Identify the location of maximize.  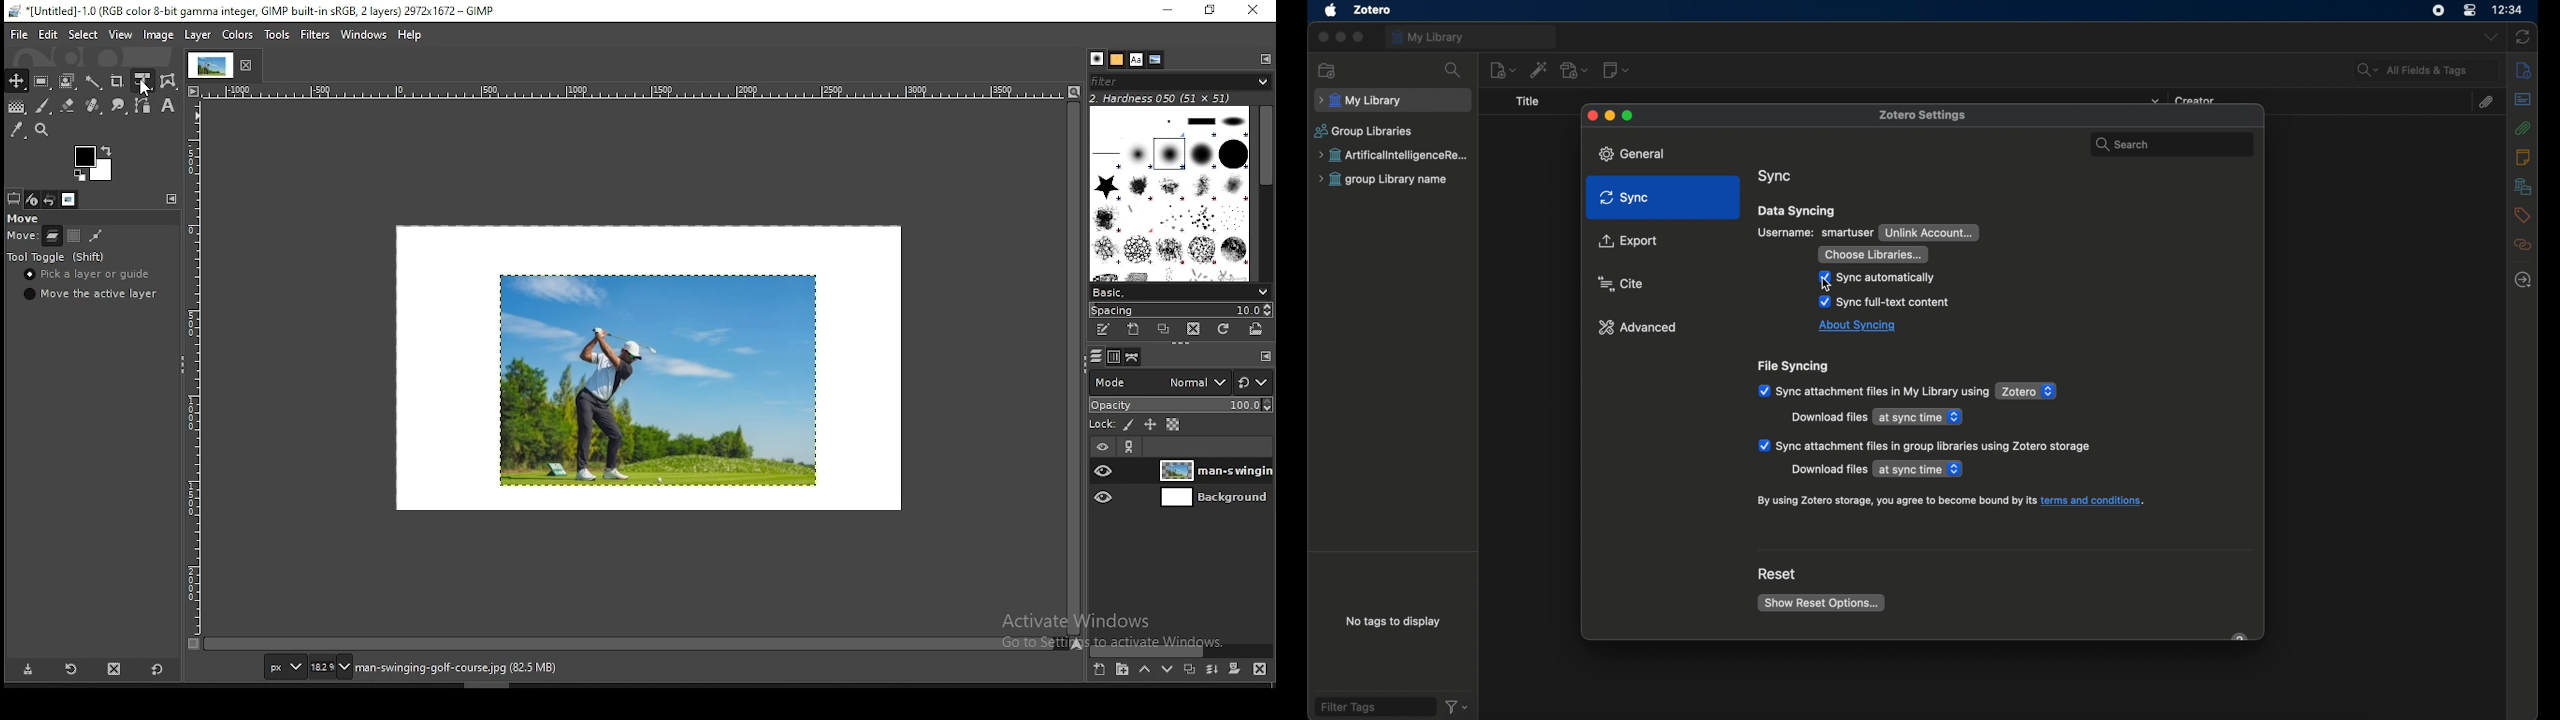
(1359, 37).